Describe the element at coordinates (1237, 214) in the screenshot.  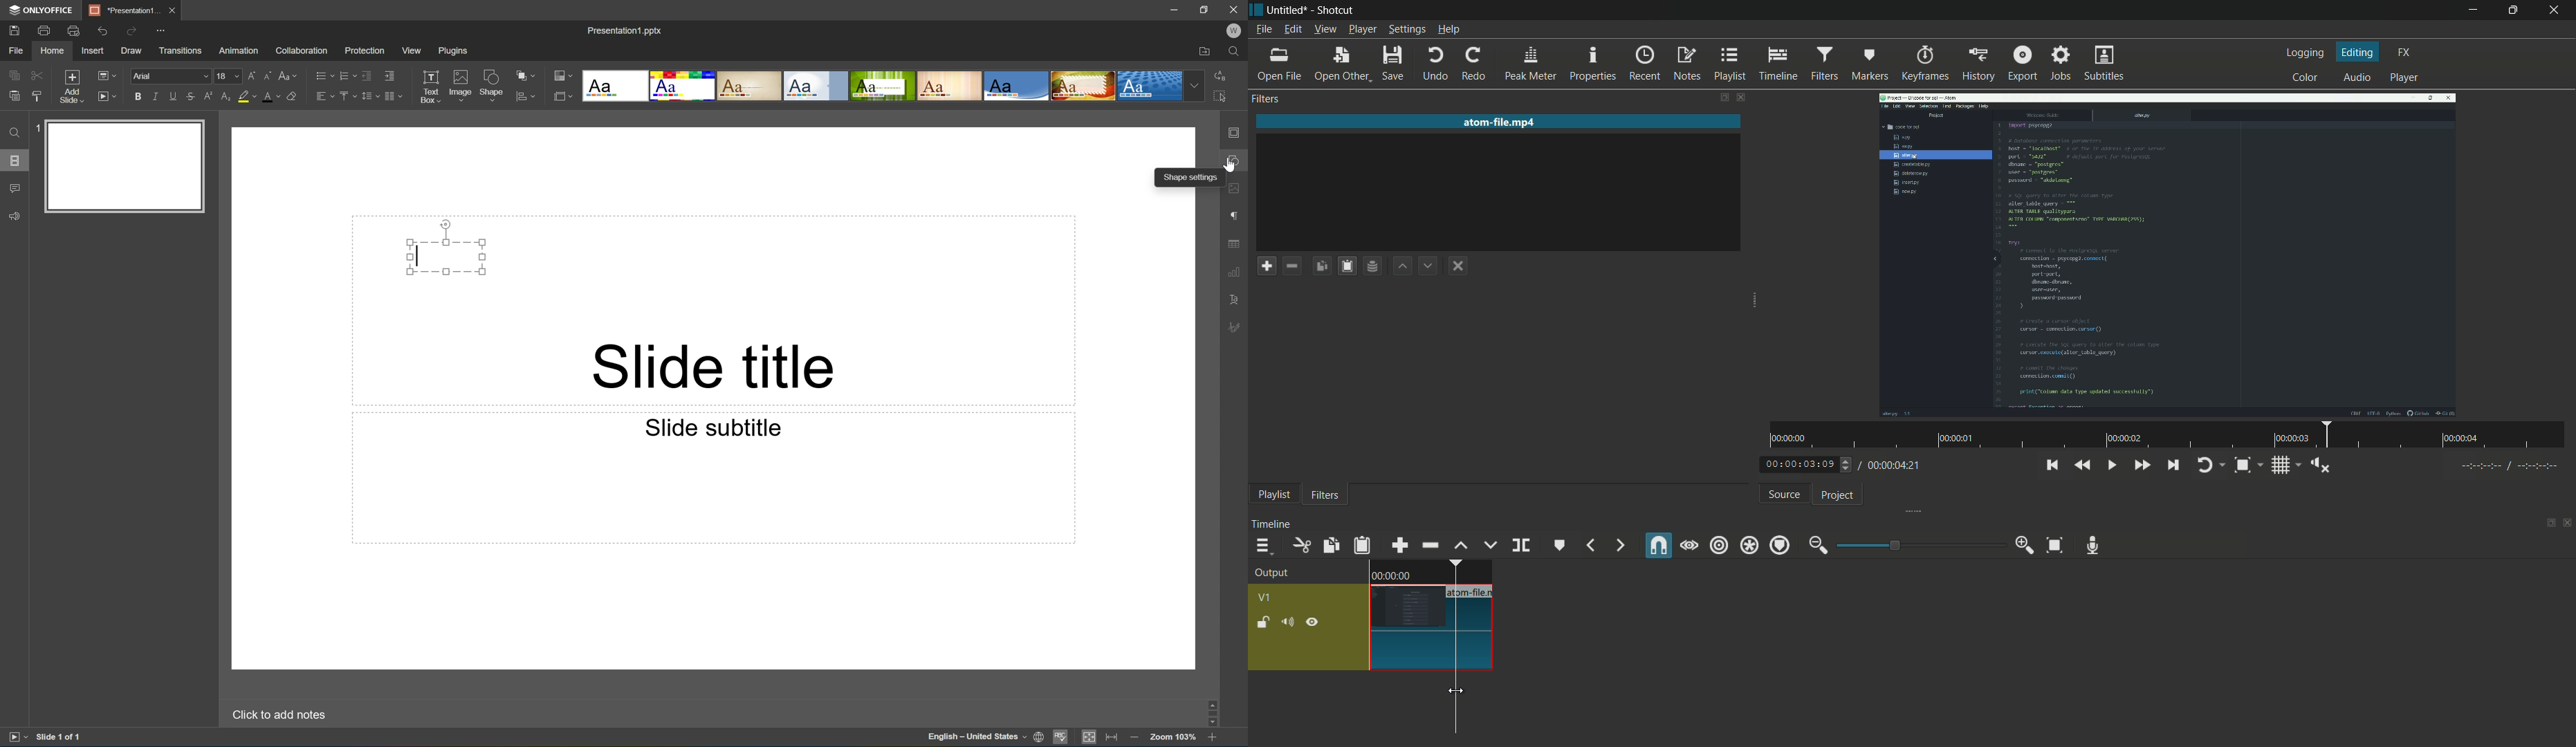
I see `paragraph settings` at that location.